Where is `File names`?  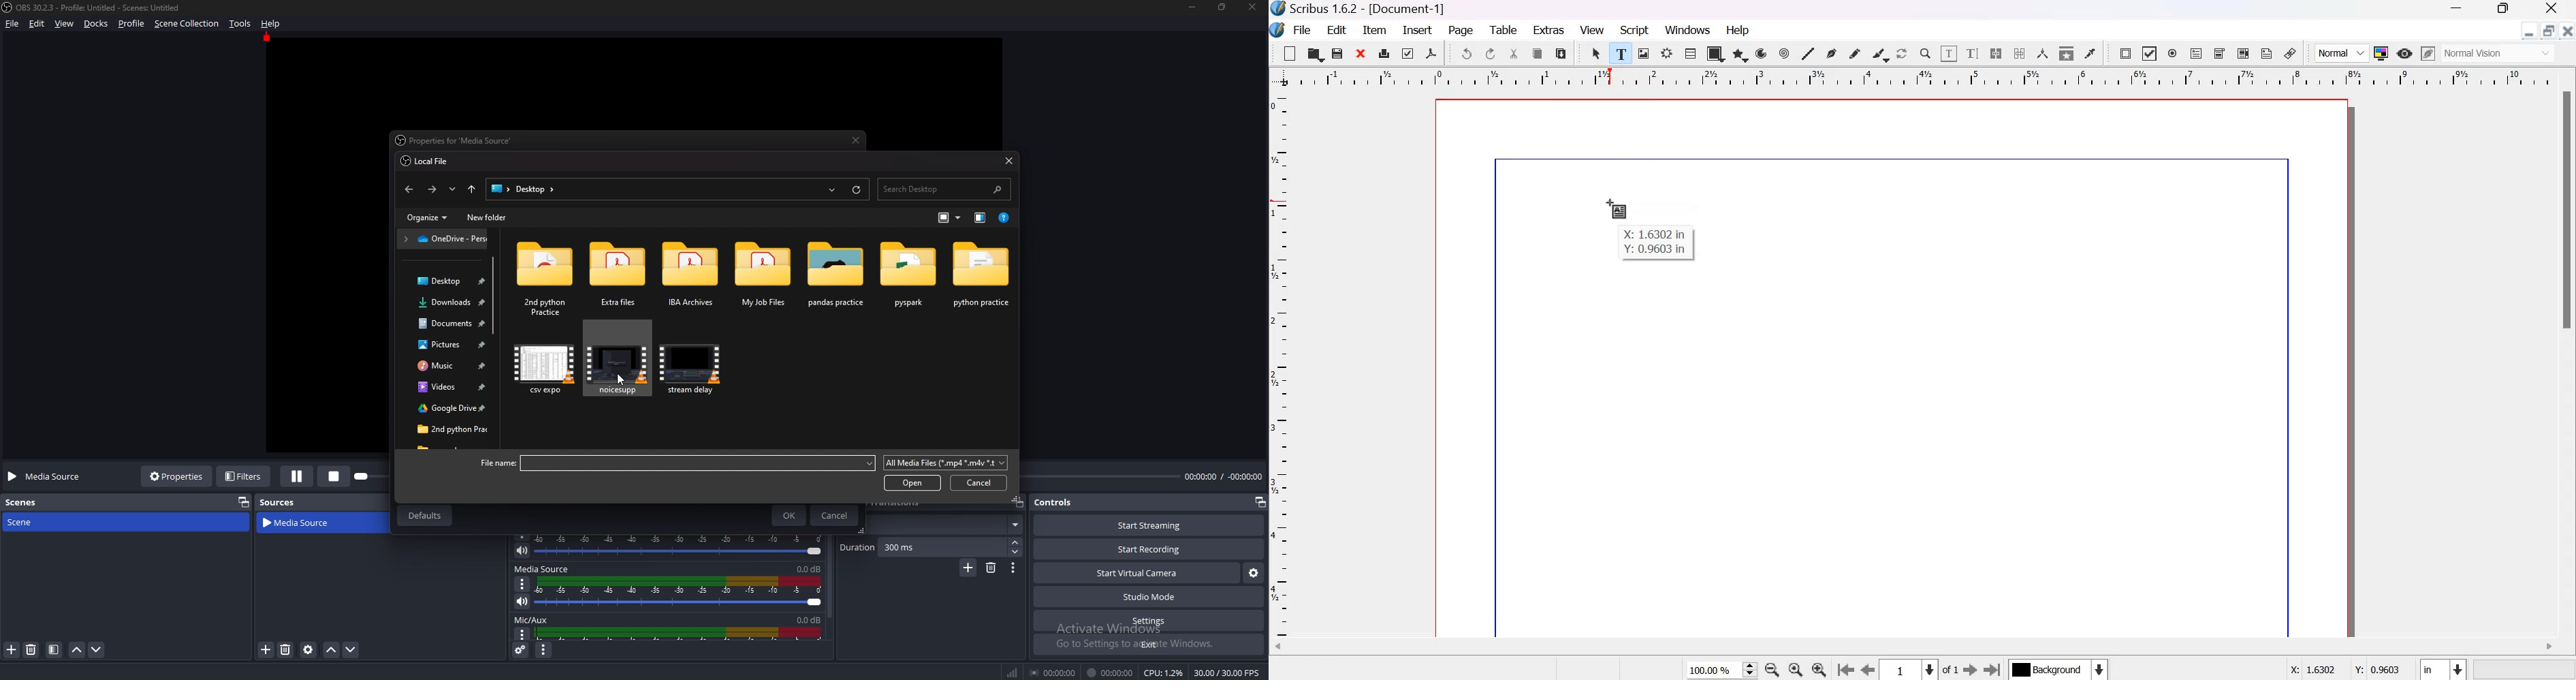
File names is located at coordinates (677, 464).